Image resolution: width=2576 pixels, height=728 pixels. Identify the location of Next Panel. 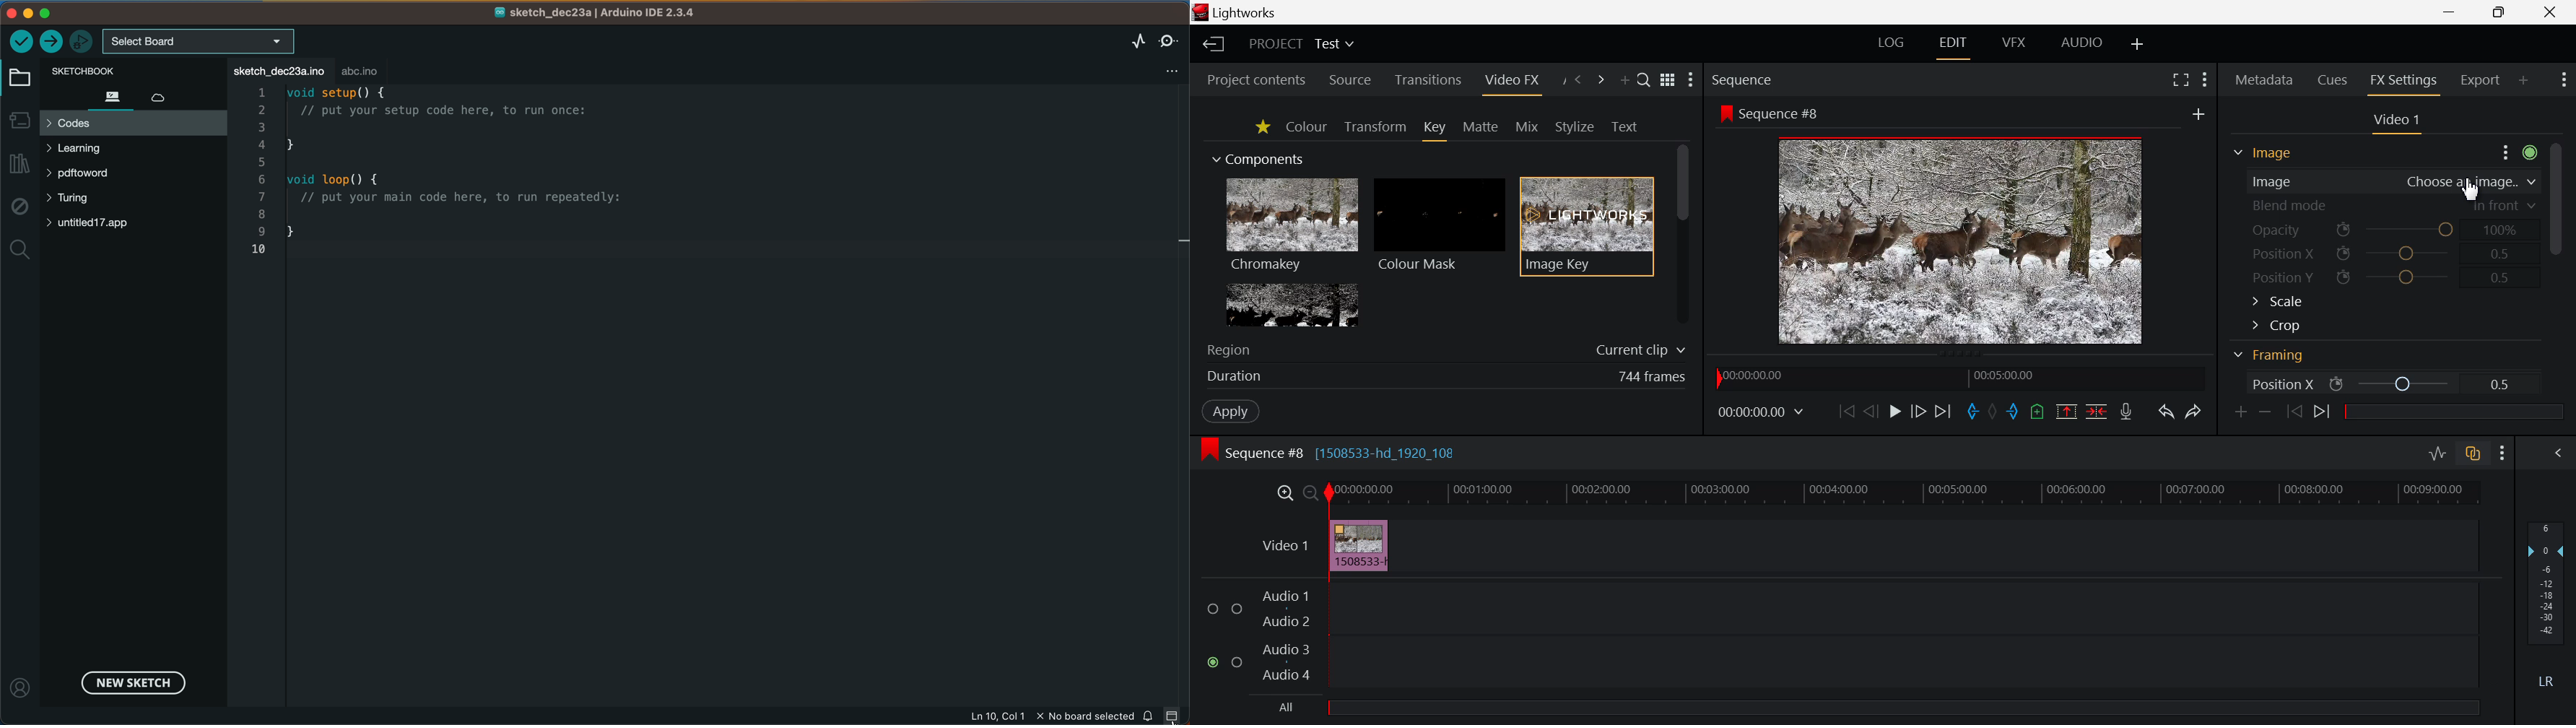
(1601, 79).